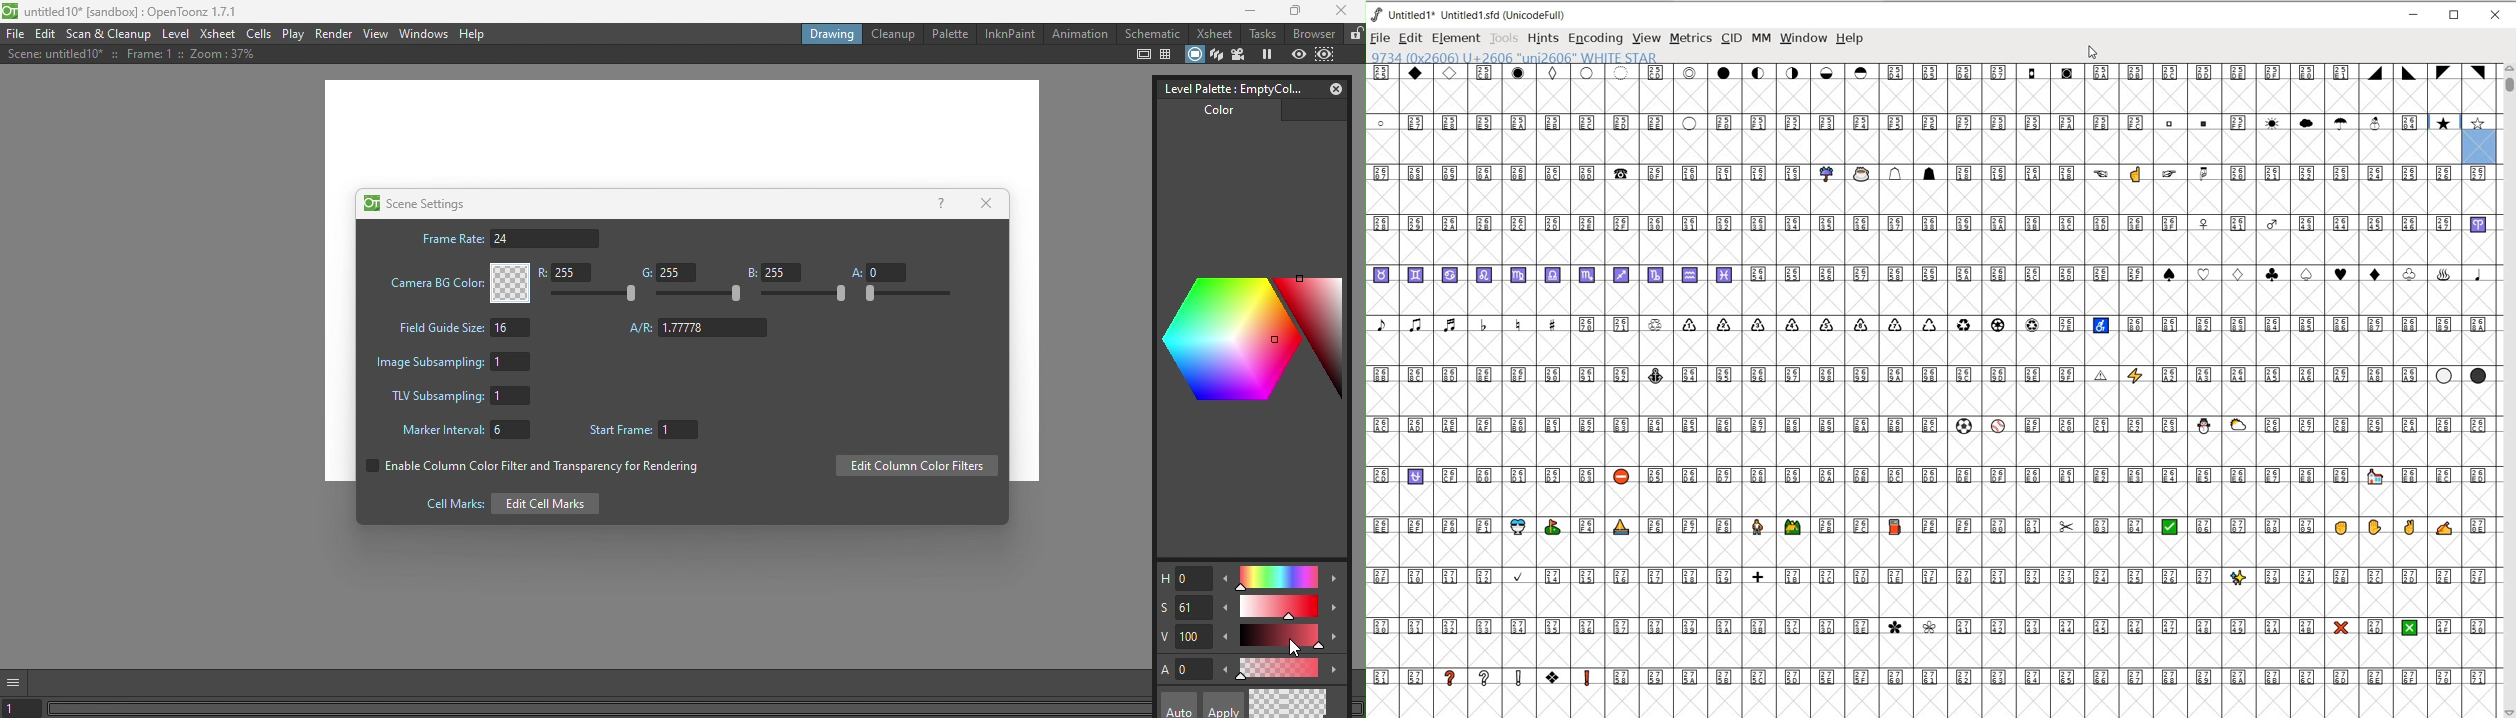 This screenshot has height=728, width=2520. What do you see at coordinates (1185, 637) in the screenshot?
I see `V` at bounding box center [1185, 637].